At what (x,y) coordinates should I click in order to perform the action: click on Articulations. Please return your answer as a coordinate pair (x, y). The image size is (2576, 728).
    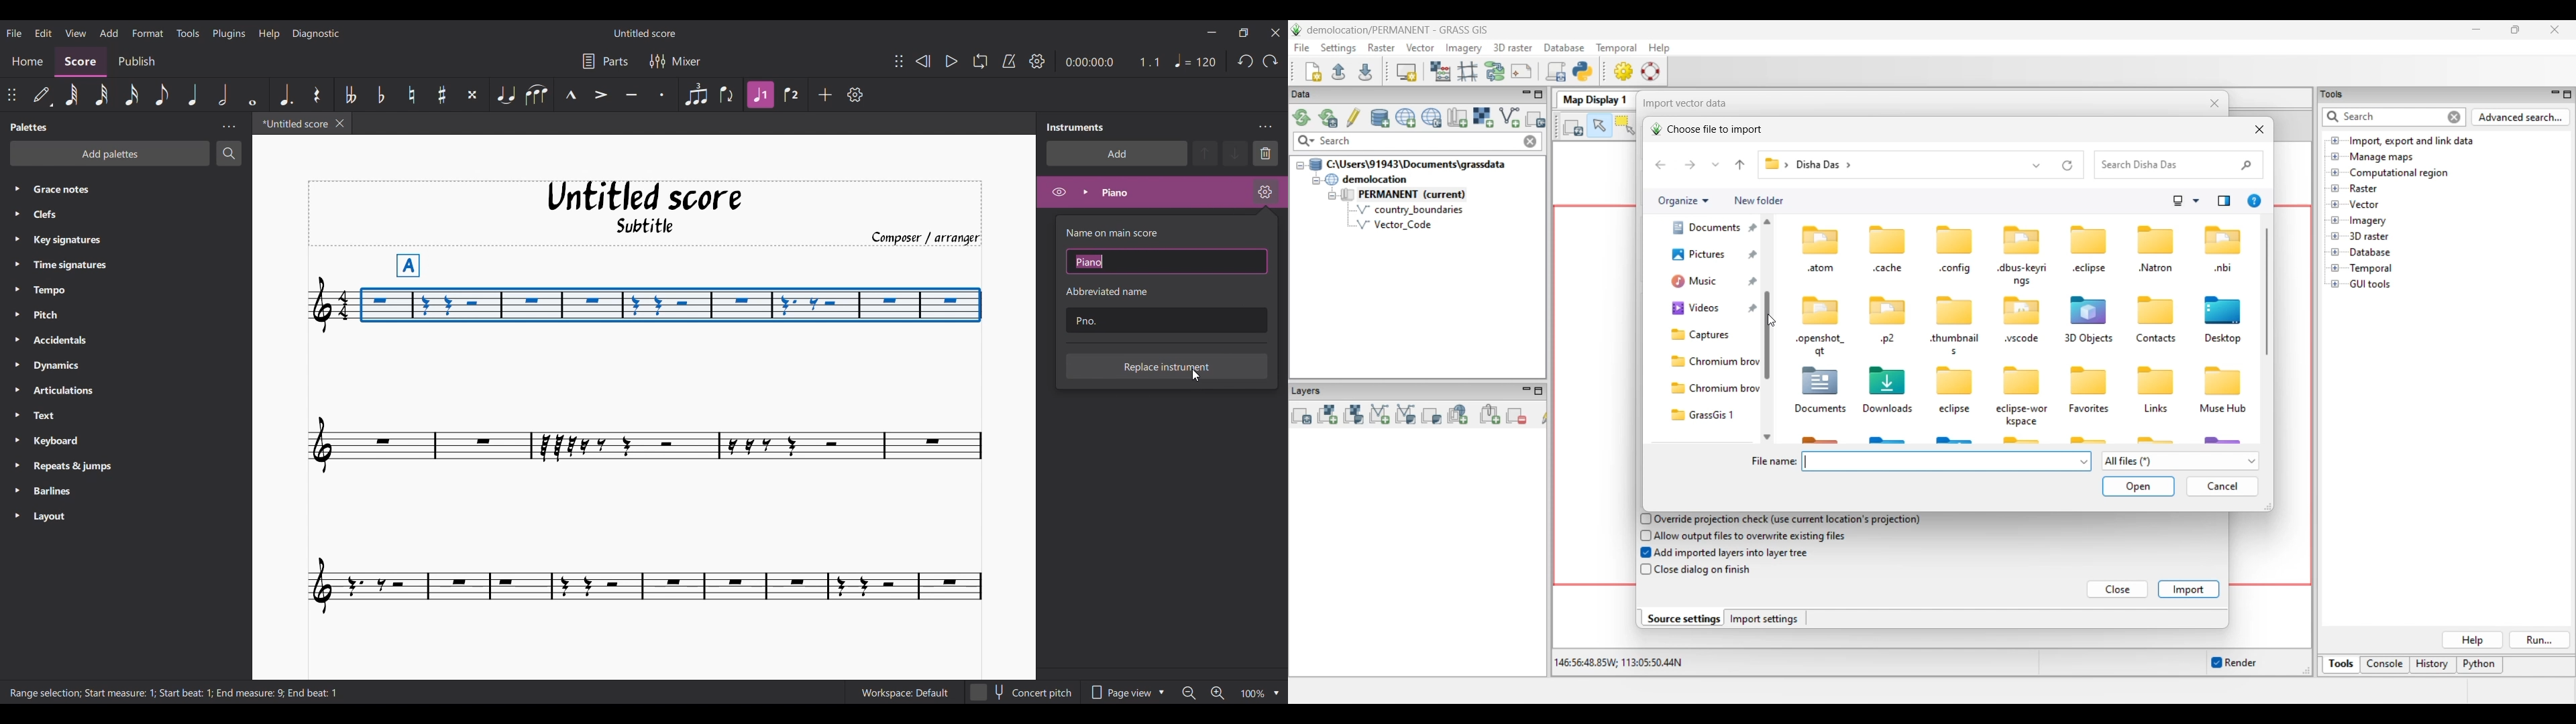
    Looking at the image, I should click on (75, 391).